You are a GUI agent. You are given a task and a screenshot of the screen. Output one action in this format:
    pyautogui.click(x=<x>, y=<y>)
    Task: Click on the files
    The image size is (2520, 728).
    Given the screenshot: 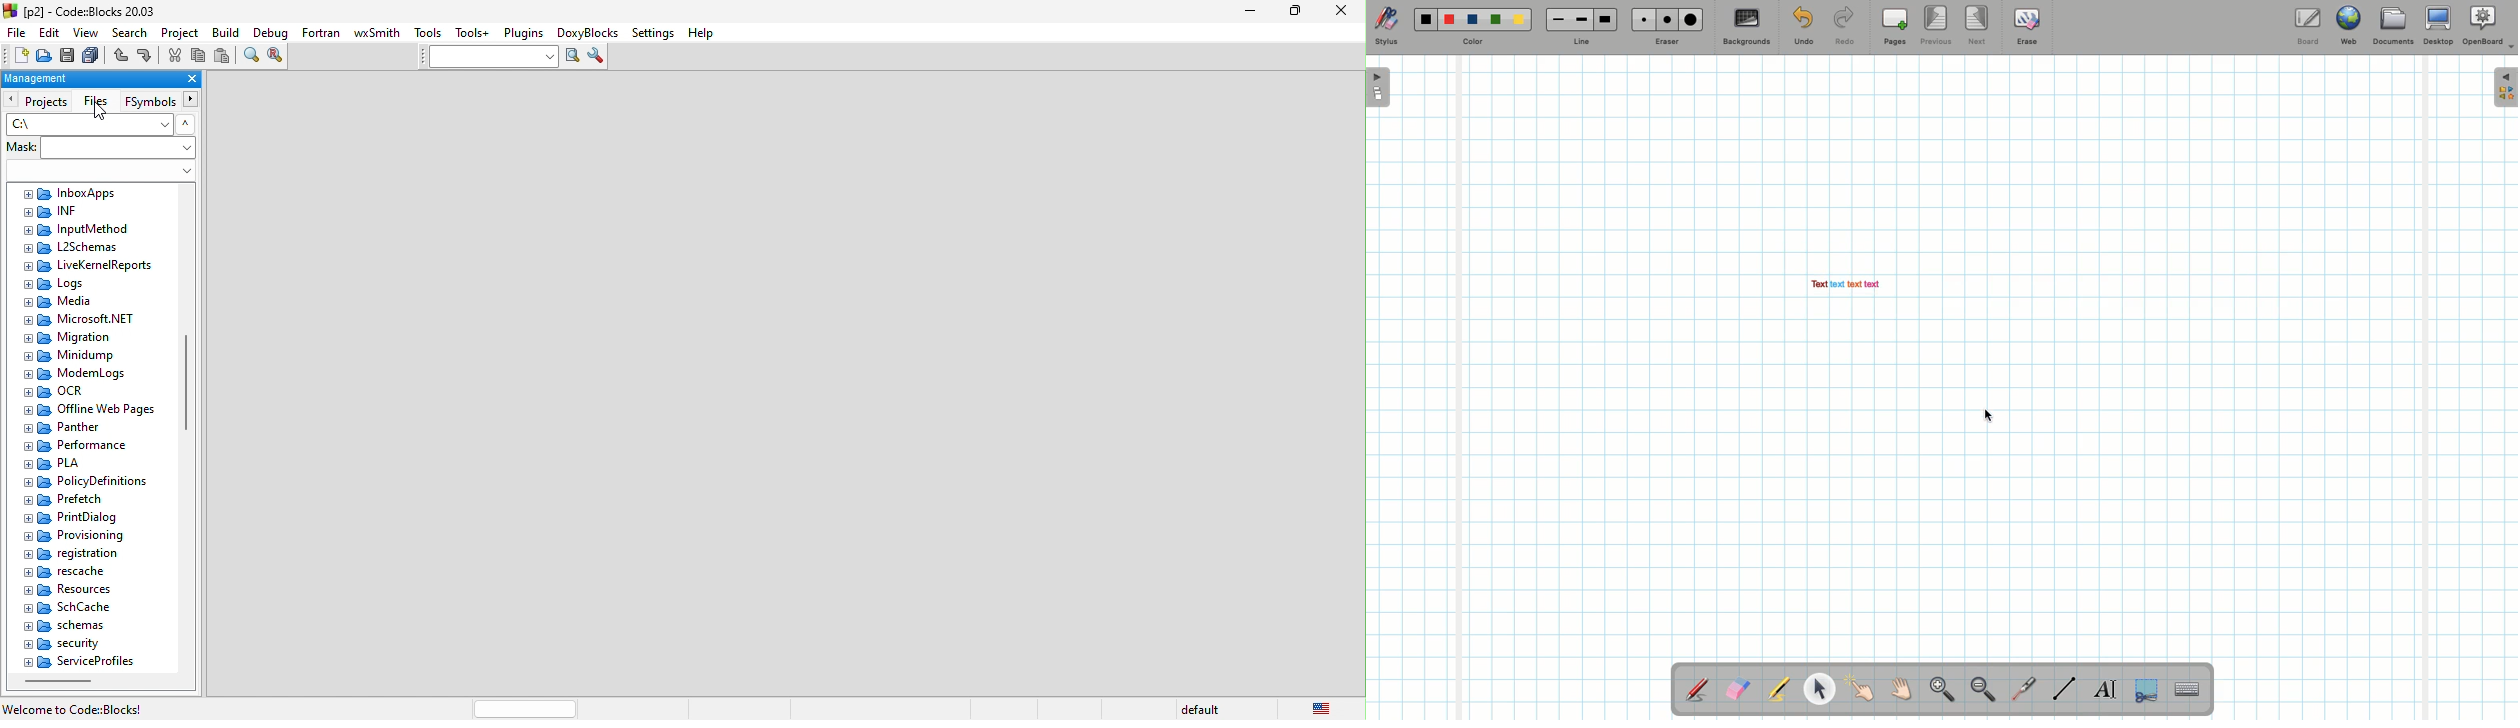 What is the action you would take?
    pyautogui.click(x=95, y=98)
    